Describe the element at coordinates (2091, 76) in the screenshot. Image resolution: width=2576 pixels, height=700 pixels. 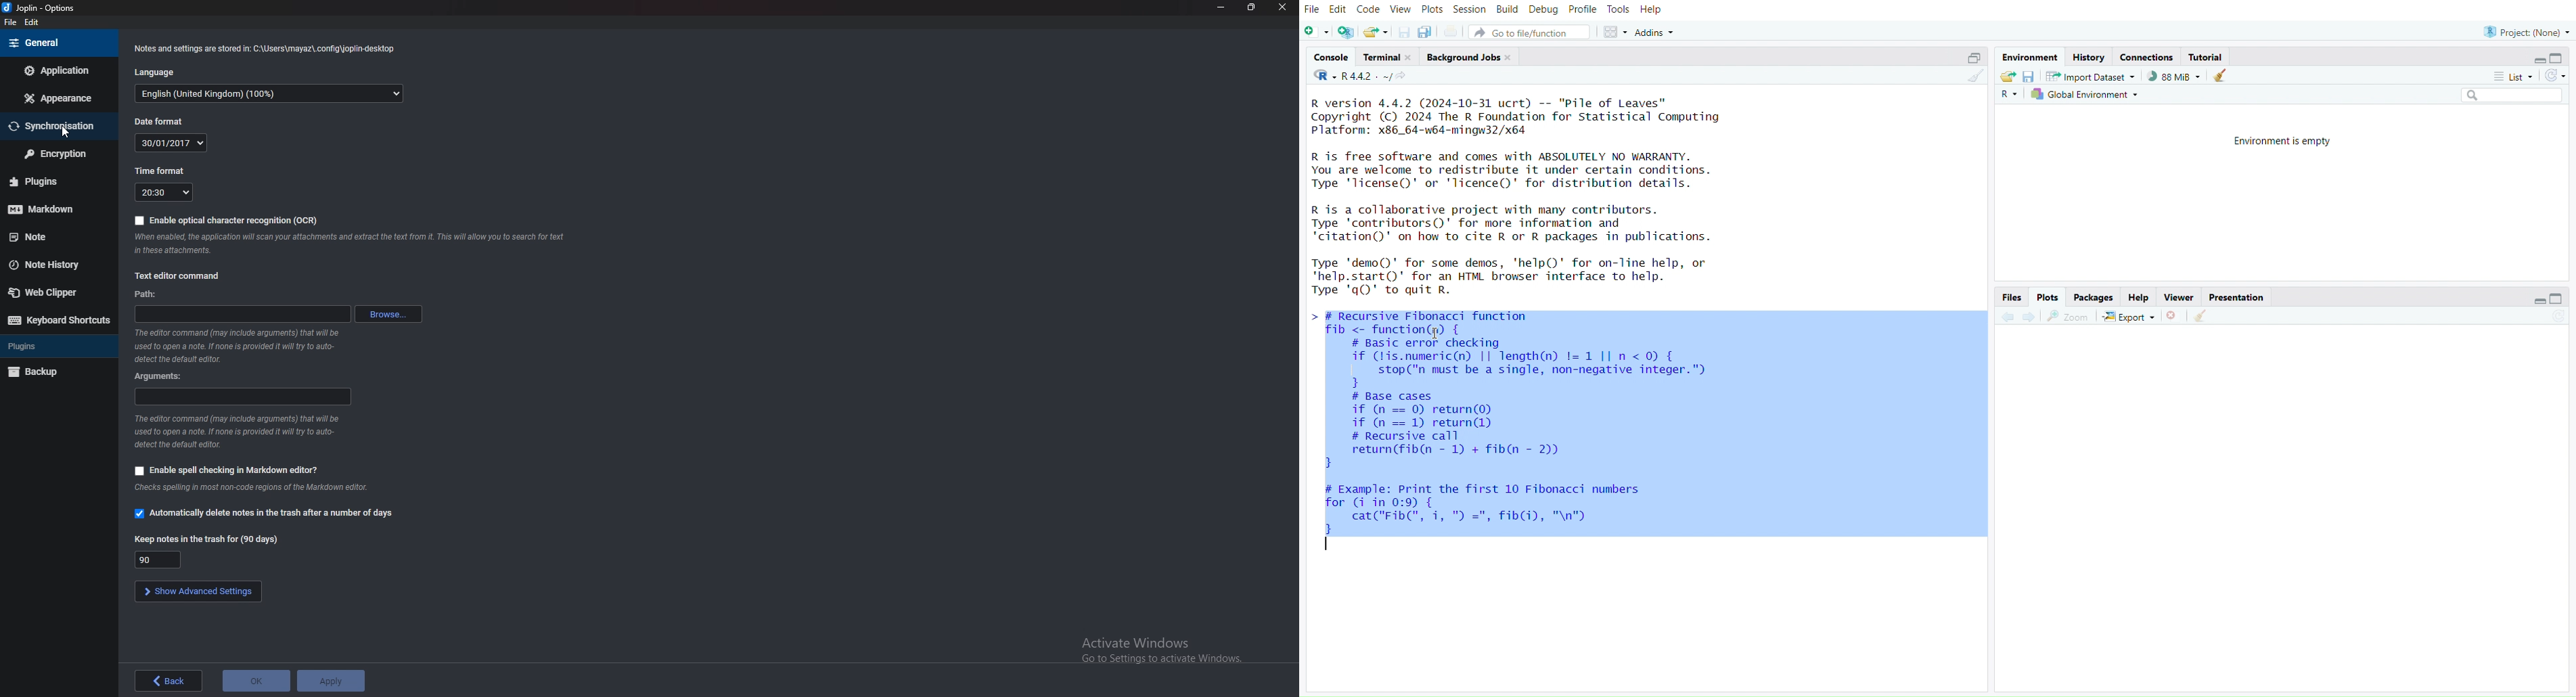
I see `import dataset` at that location.